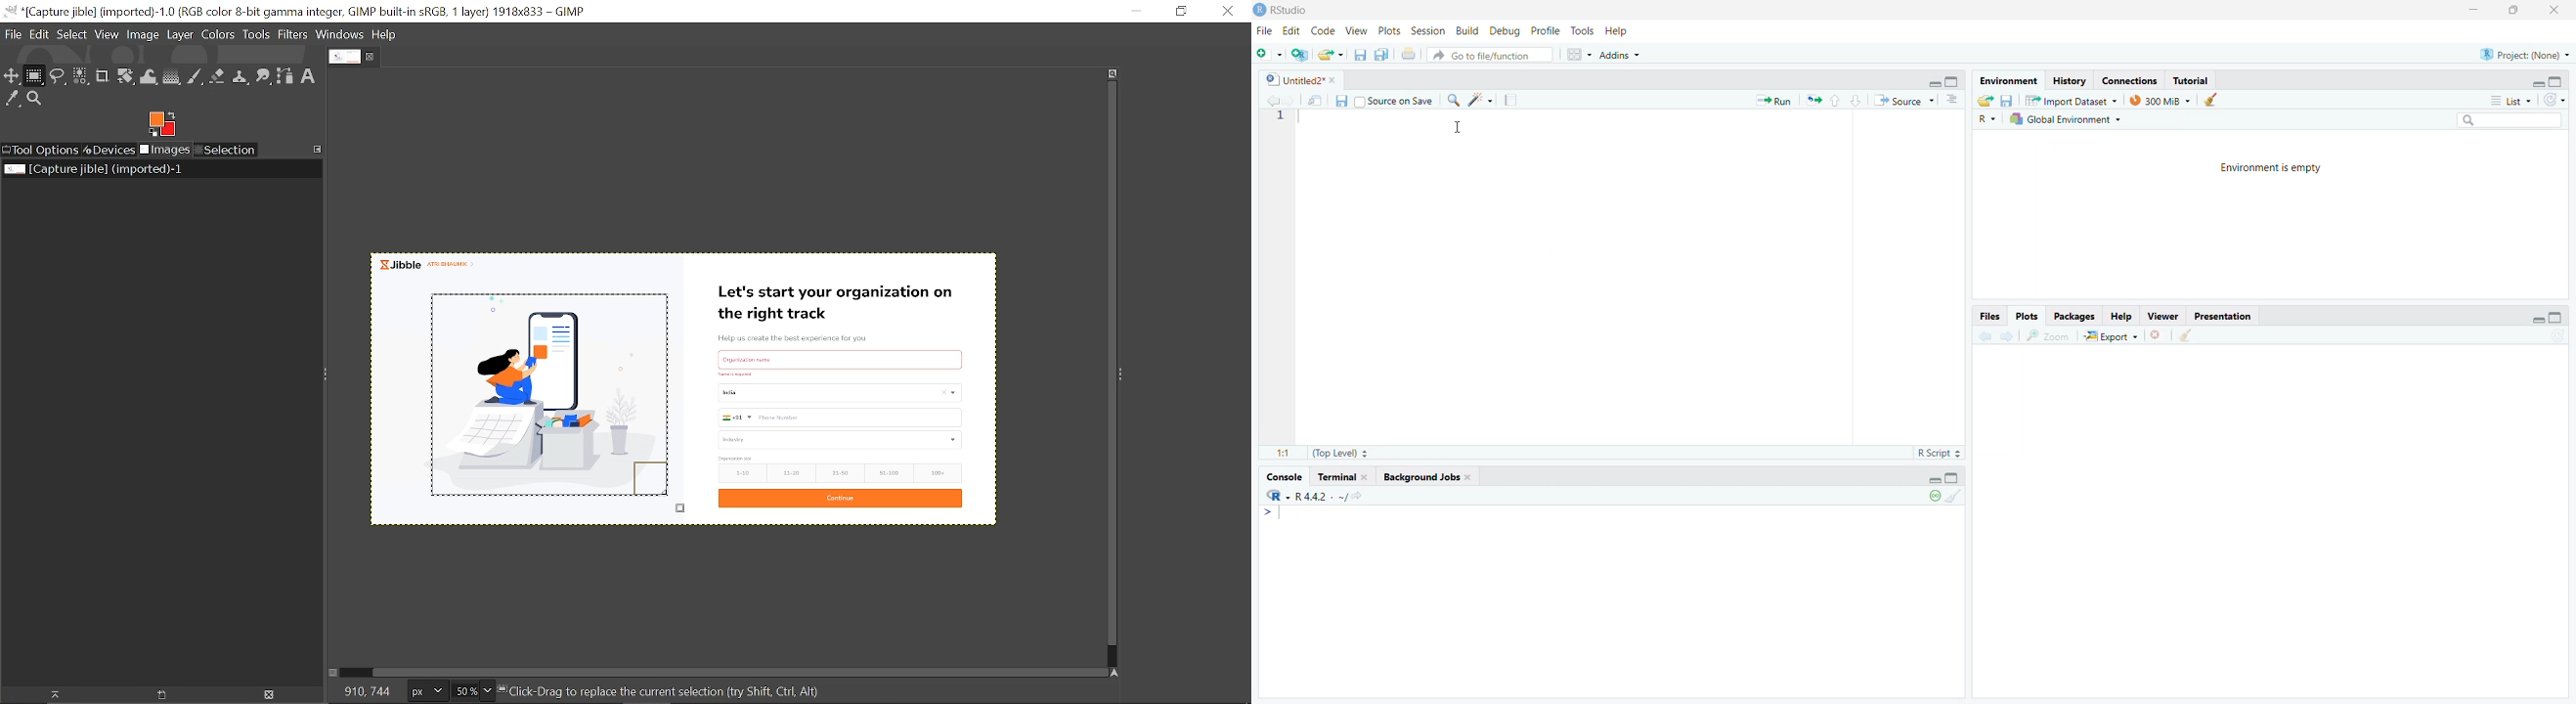 The image size is (2576, 728). Describe the element at coordinates (2559, 99) in the screenshot. I see `refresh` at that location.